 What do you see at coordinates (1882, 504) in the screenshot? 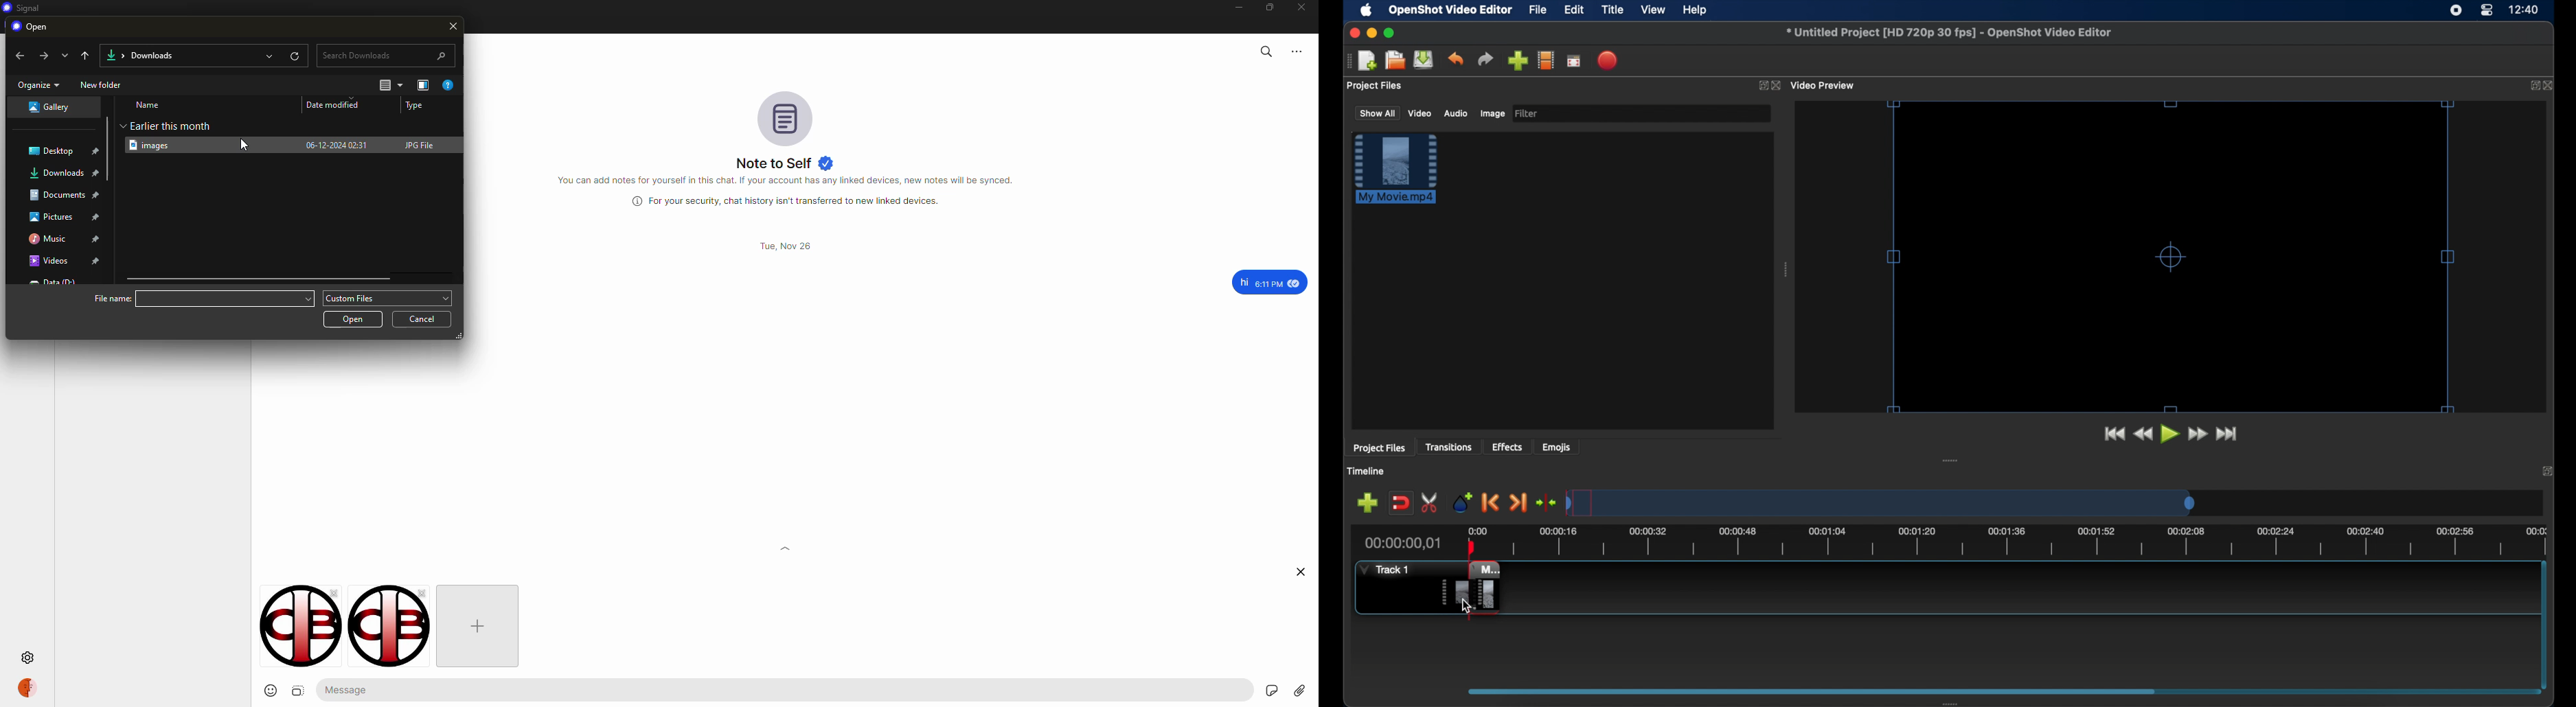
I see `timeline scale` at bounding box center [1882, 504].